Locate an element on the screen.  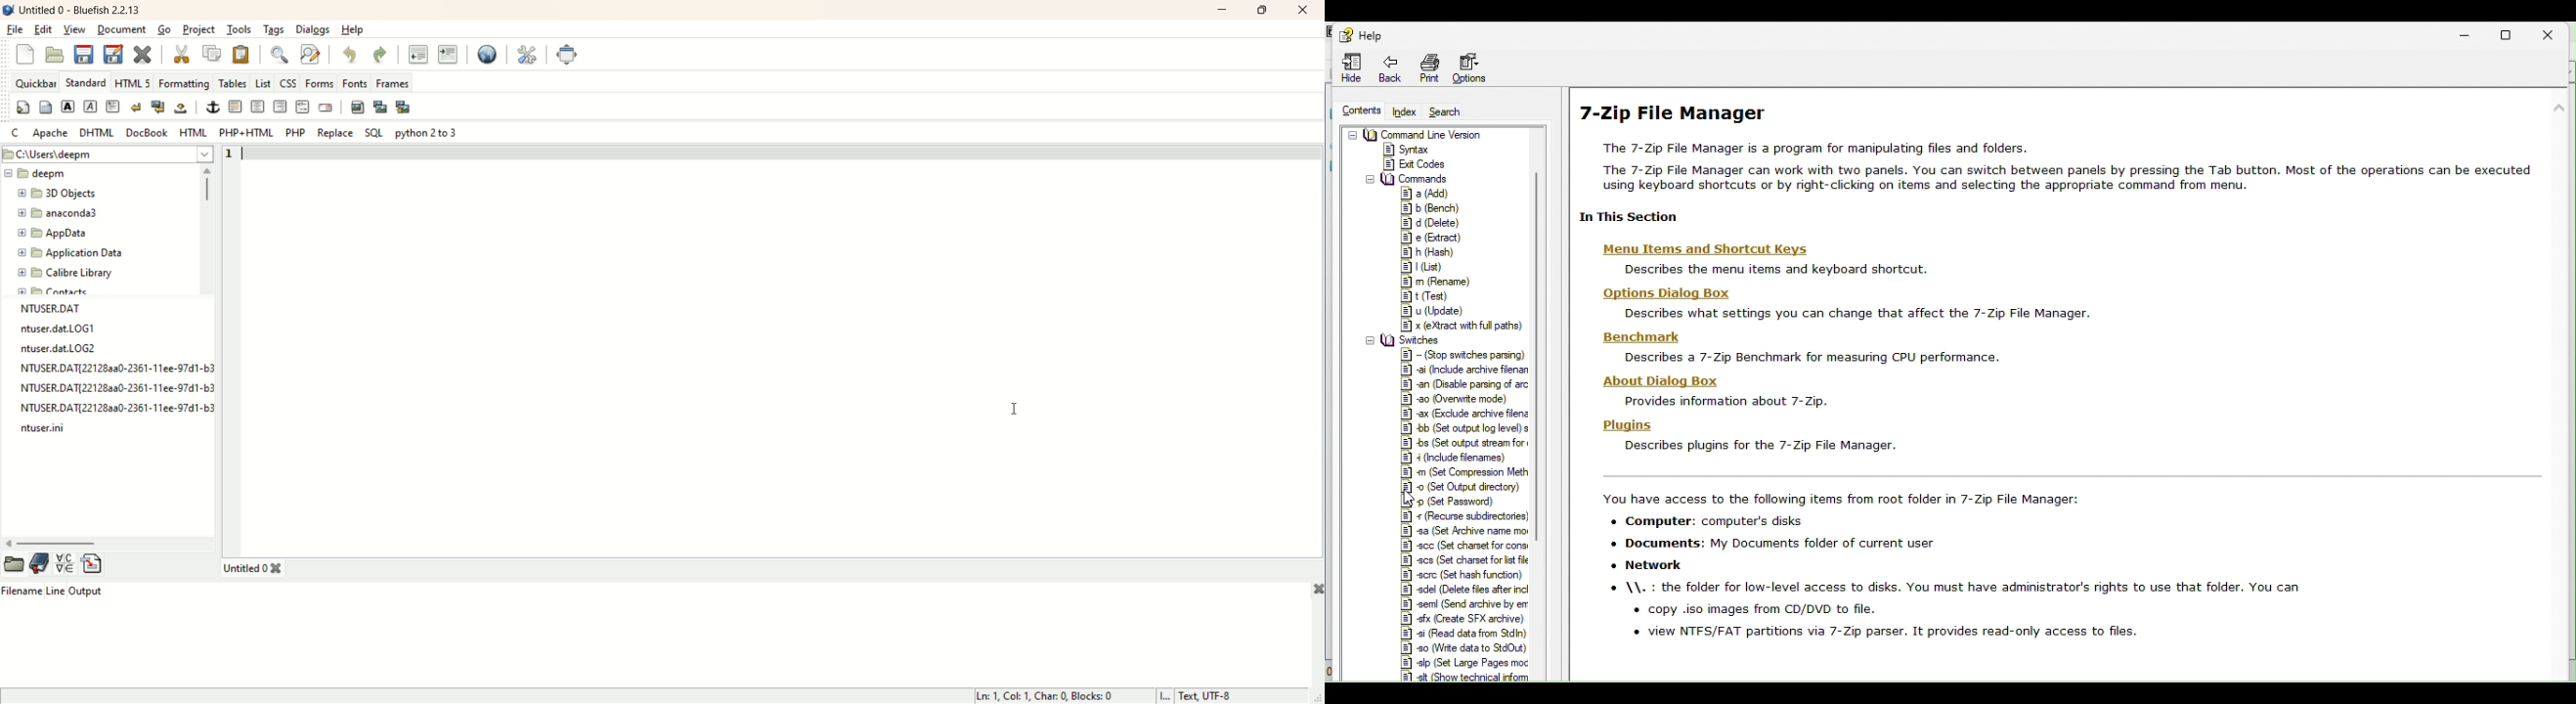
PHP+HTML is located at coordinates (247, 133).